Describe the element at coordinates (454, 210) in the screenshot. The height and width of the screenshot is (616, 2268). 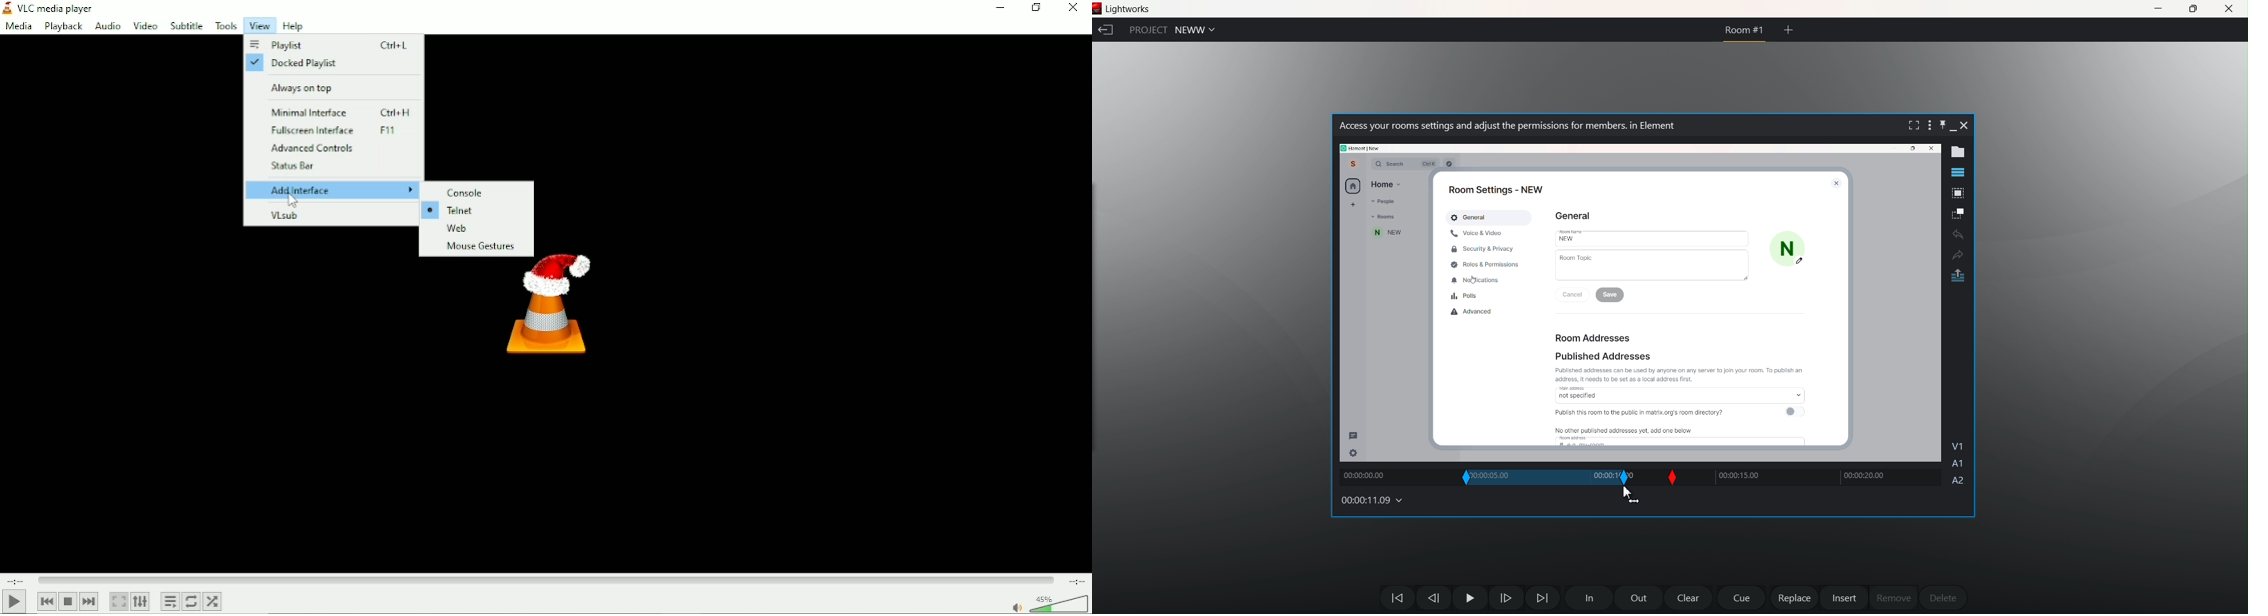
I see `Telnet` at that location.